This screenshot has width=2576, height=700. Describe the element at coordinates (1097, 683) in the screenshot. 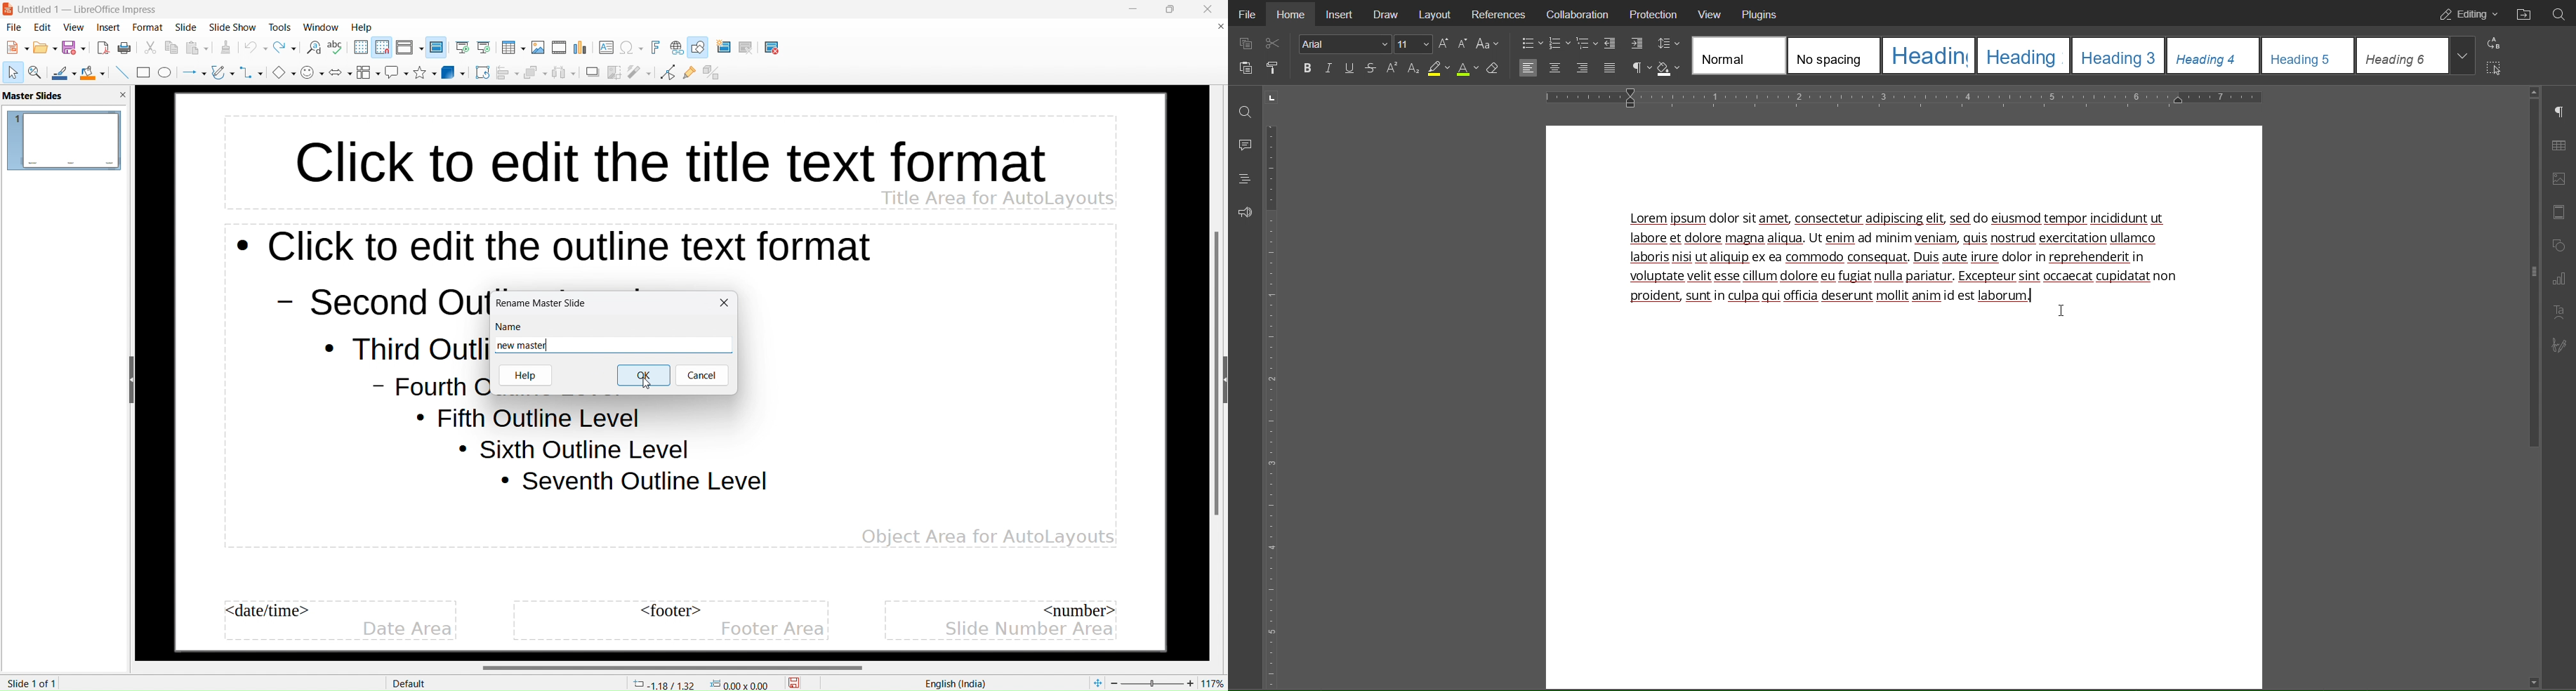

I see `fit to page` at that location.